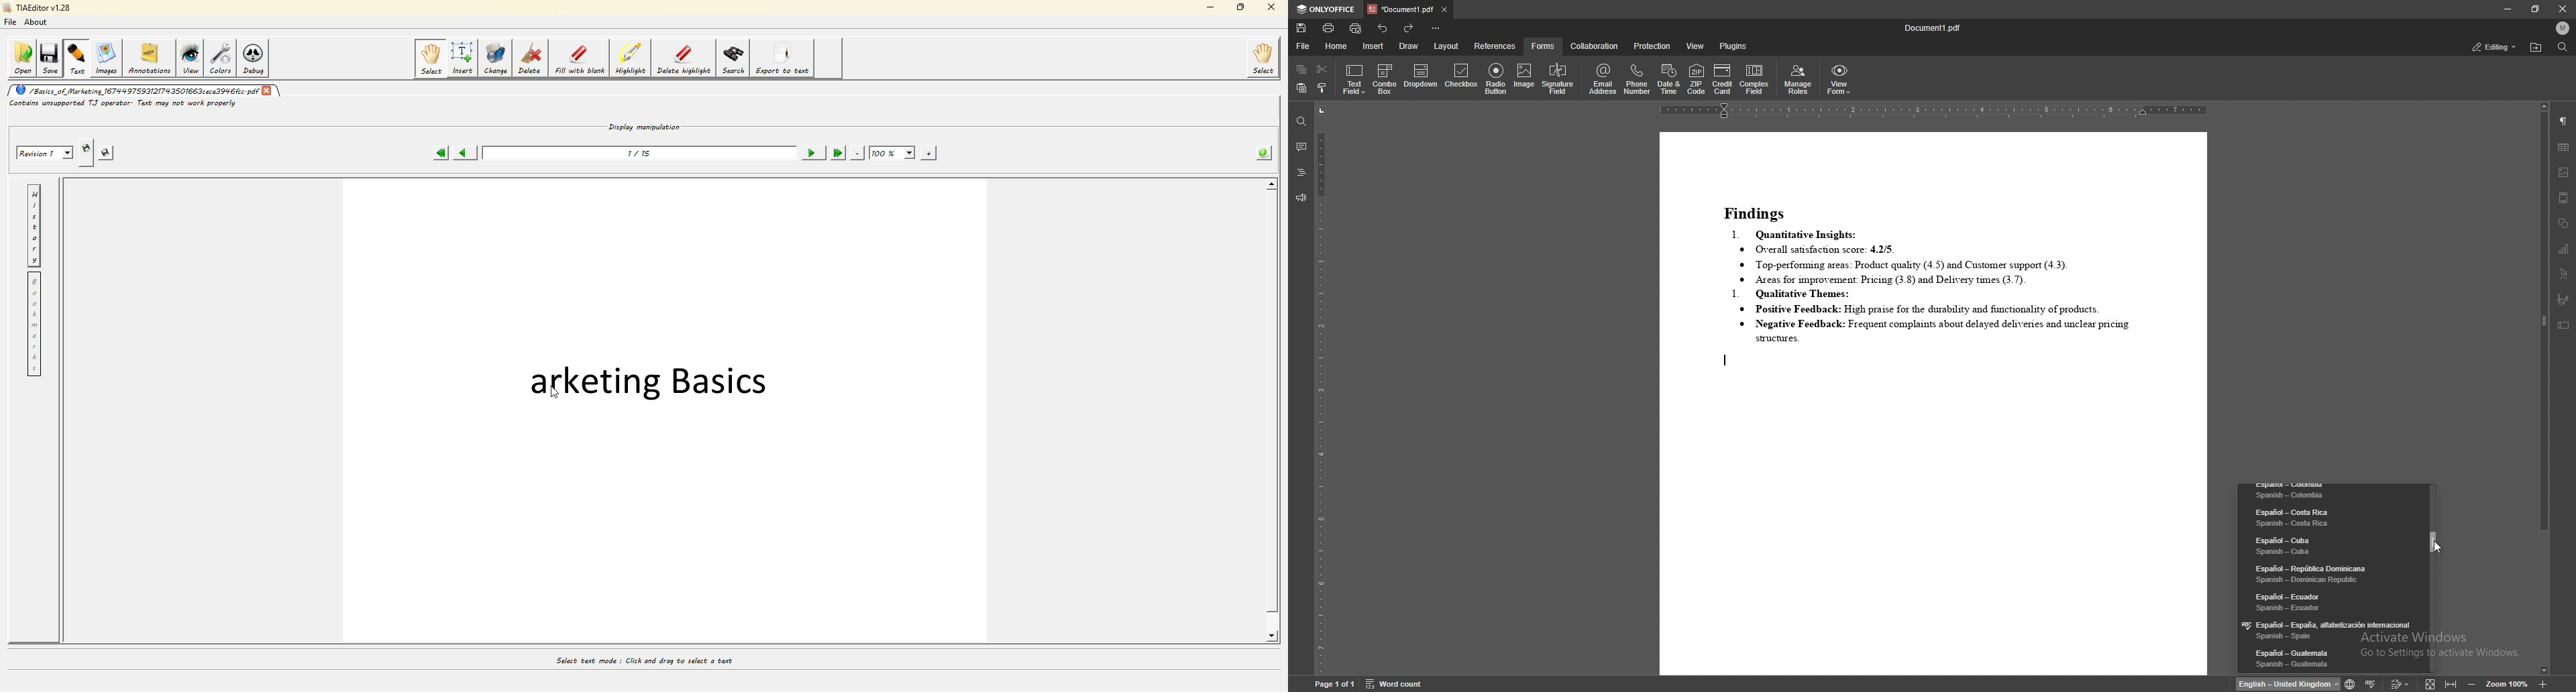 The image size is (2576, 700). What do you see at coordinates (1301, 172) in the screenshot?
I see `headings` at bounding box center [1301, 172].